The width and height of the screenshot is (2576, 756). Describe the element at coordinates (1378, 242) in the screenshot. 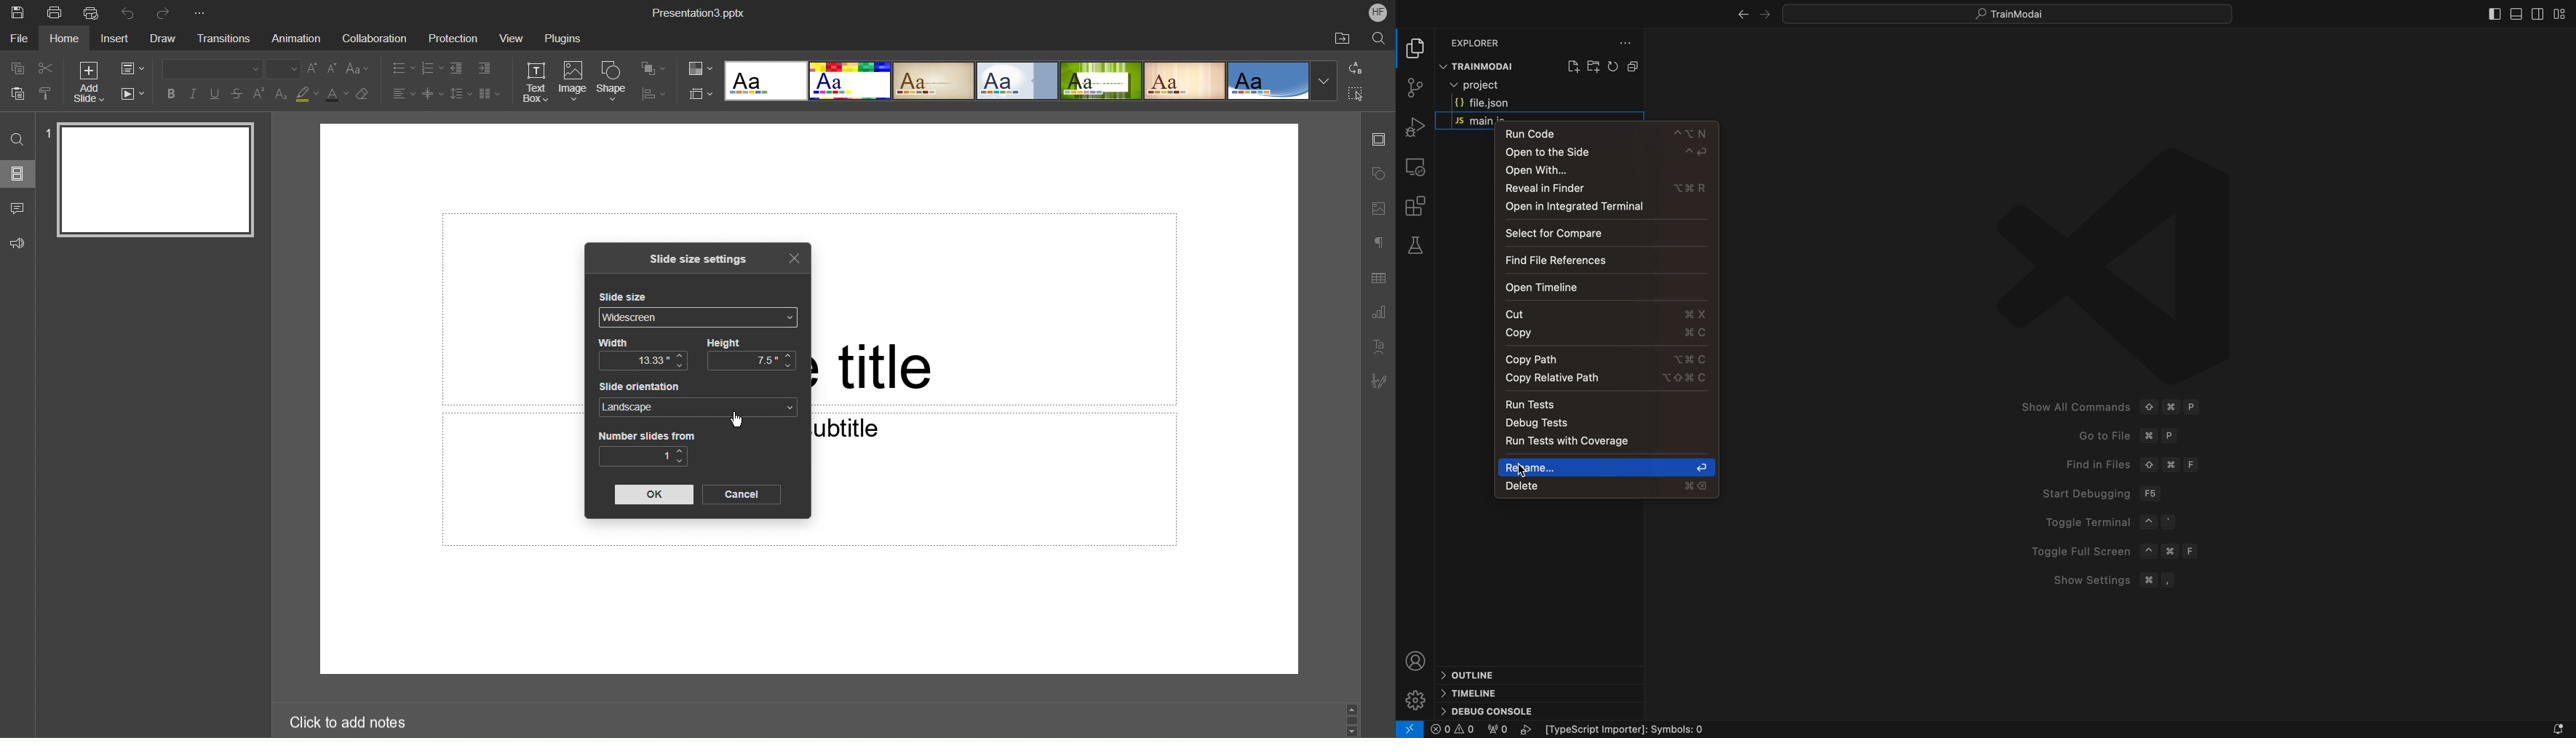

I see `Non-Printing Characters` at that location.